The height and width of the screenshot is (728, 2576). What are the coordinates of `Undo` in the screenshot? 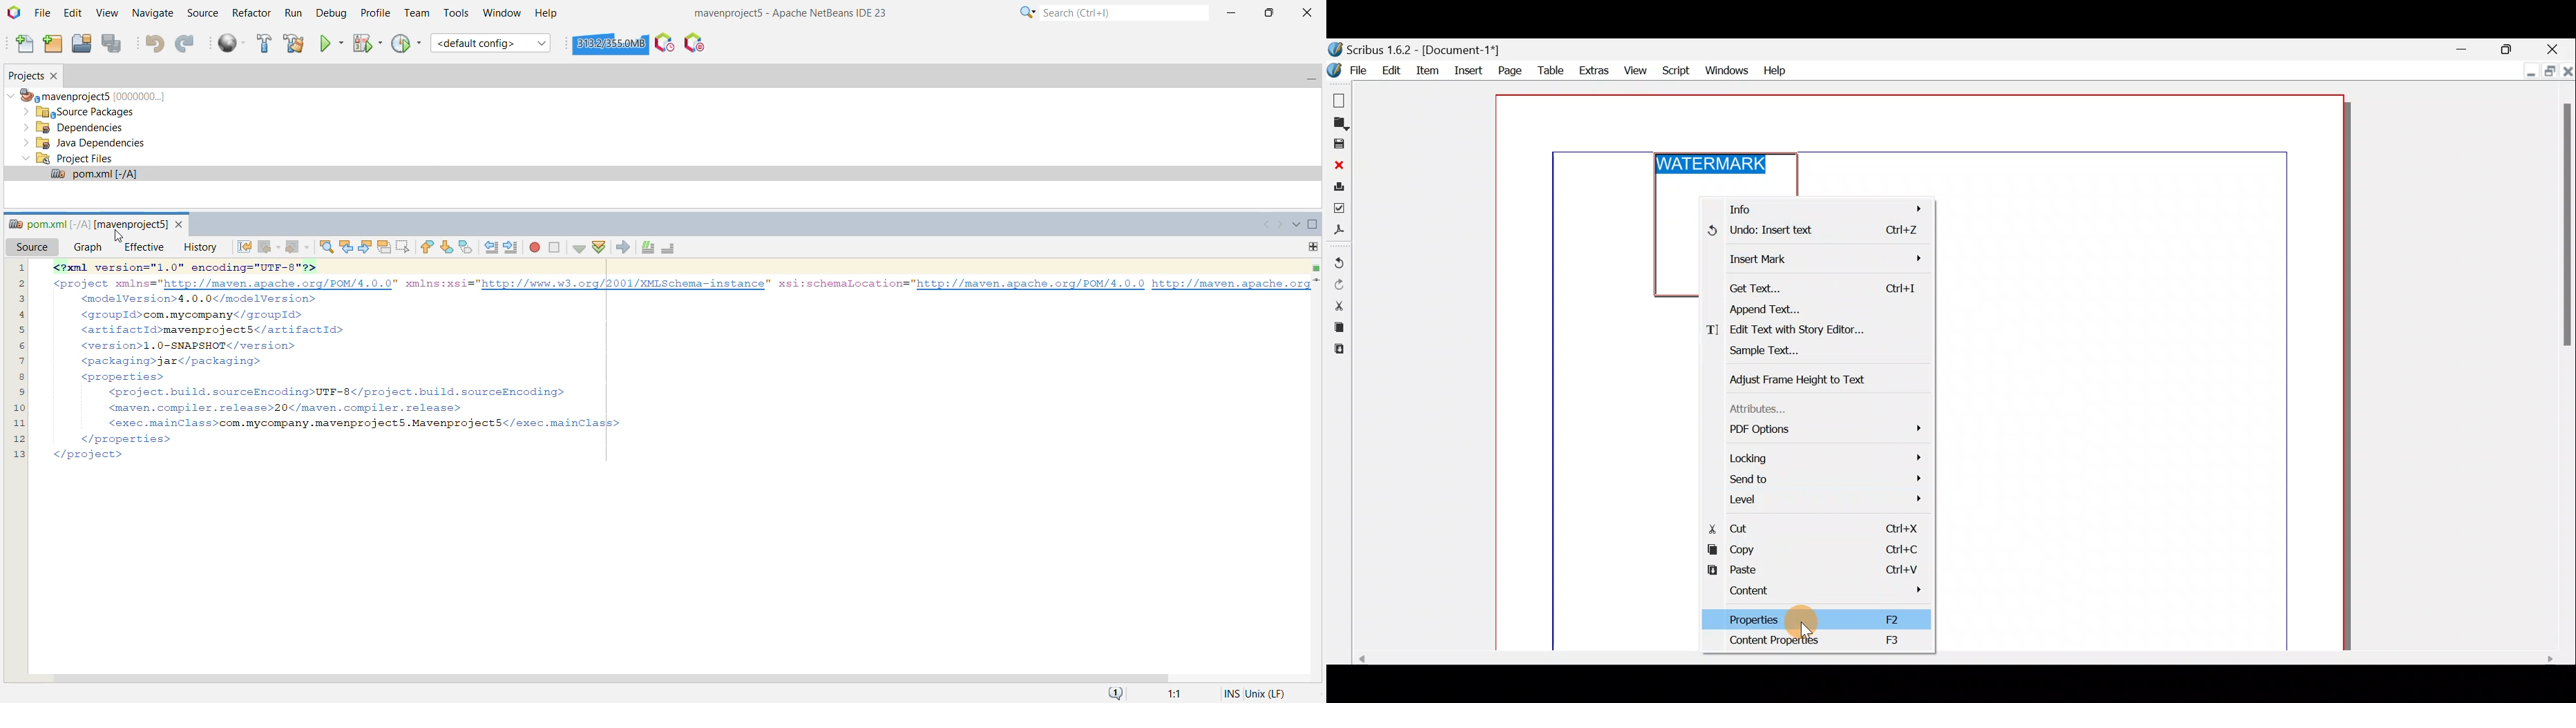 It's located at (1339, 264).